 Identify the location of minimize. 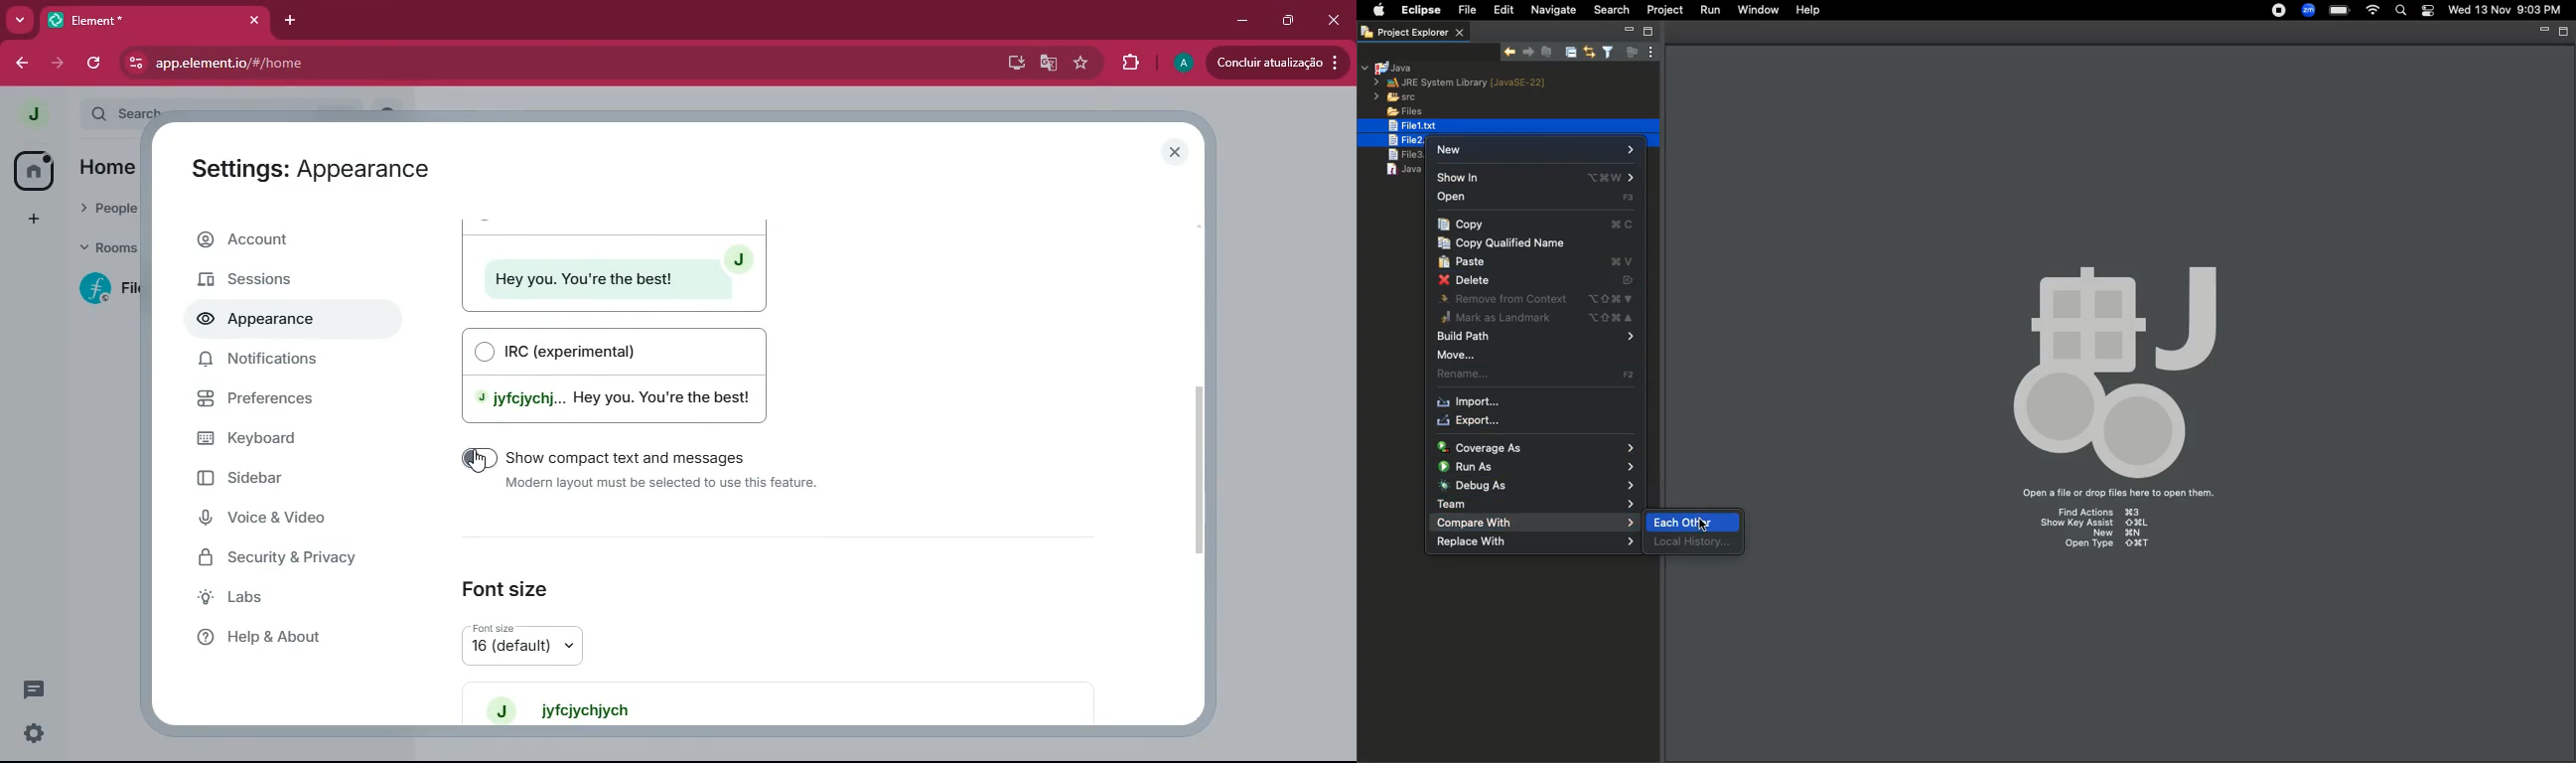
(1238, 22).